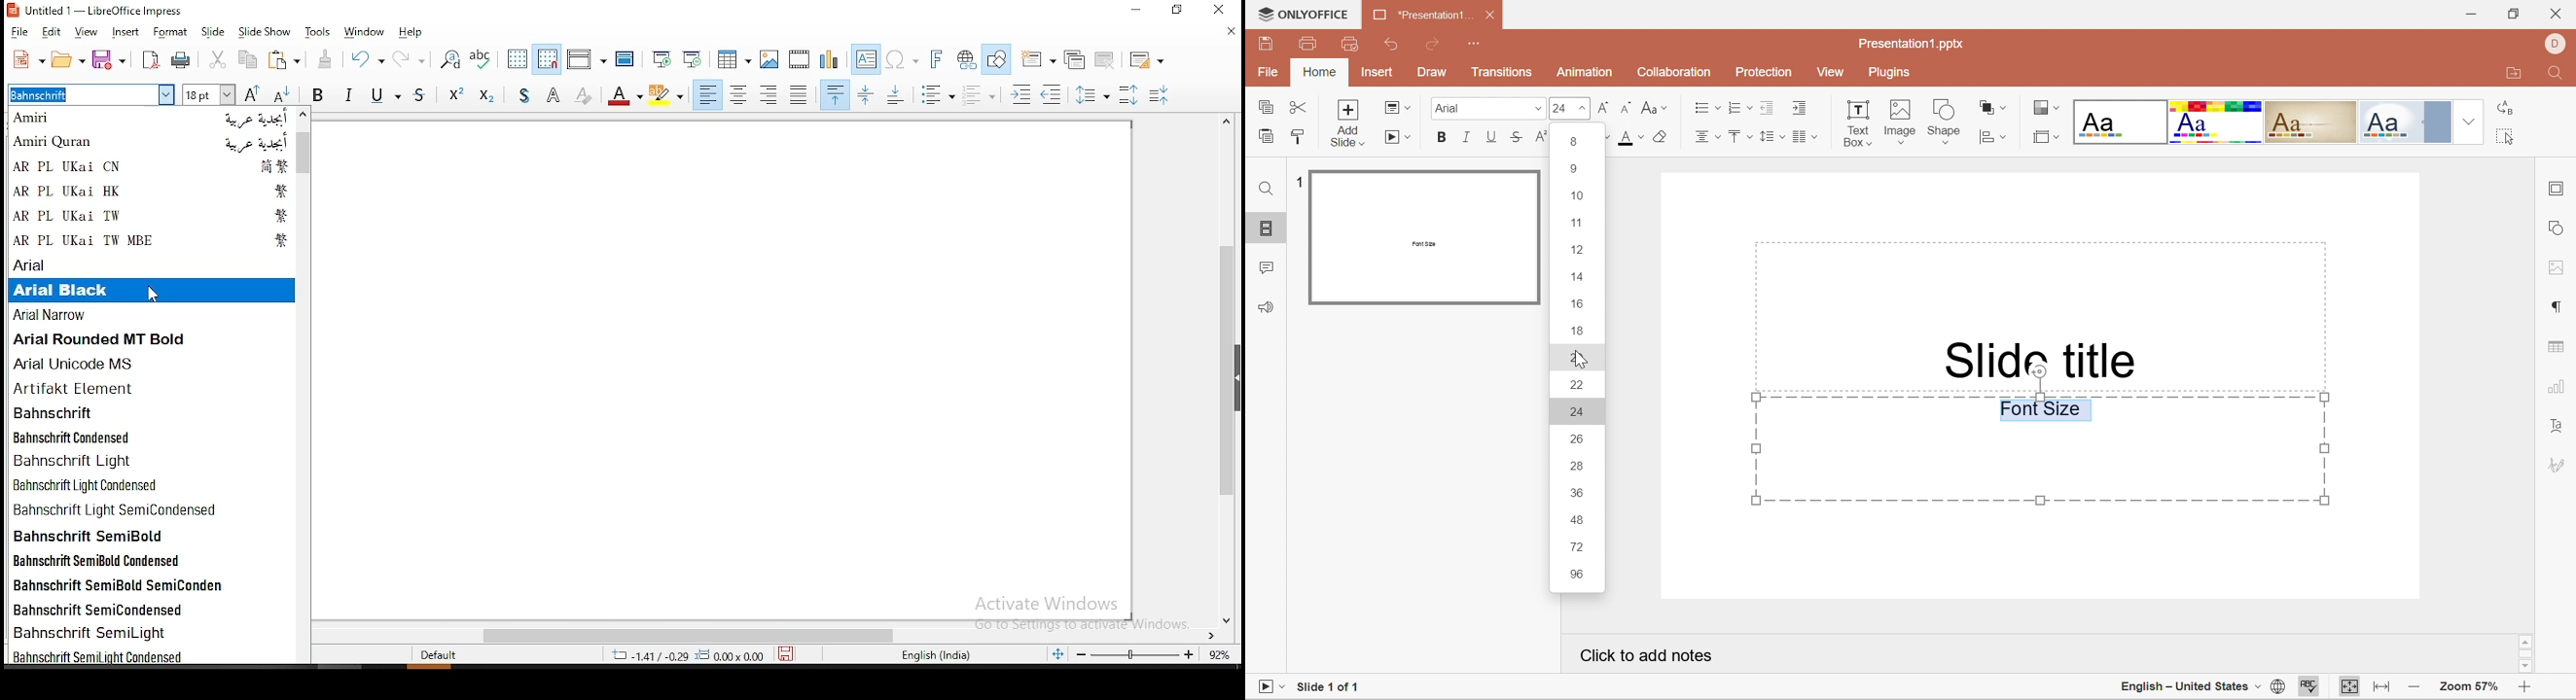  Describe the element at coordinates (2557, 15) in the screenshot. I see `Close` at that location.